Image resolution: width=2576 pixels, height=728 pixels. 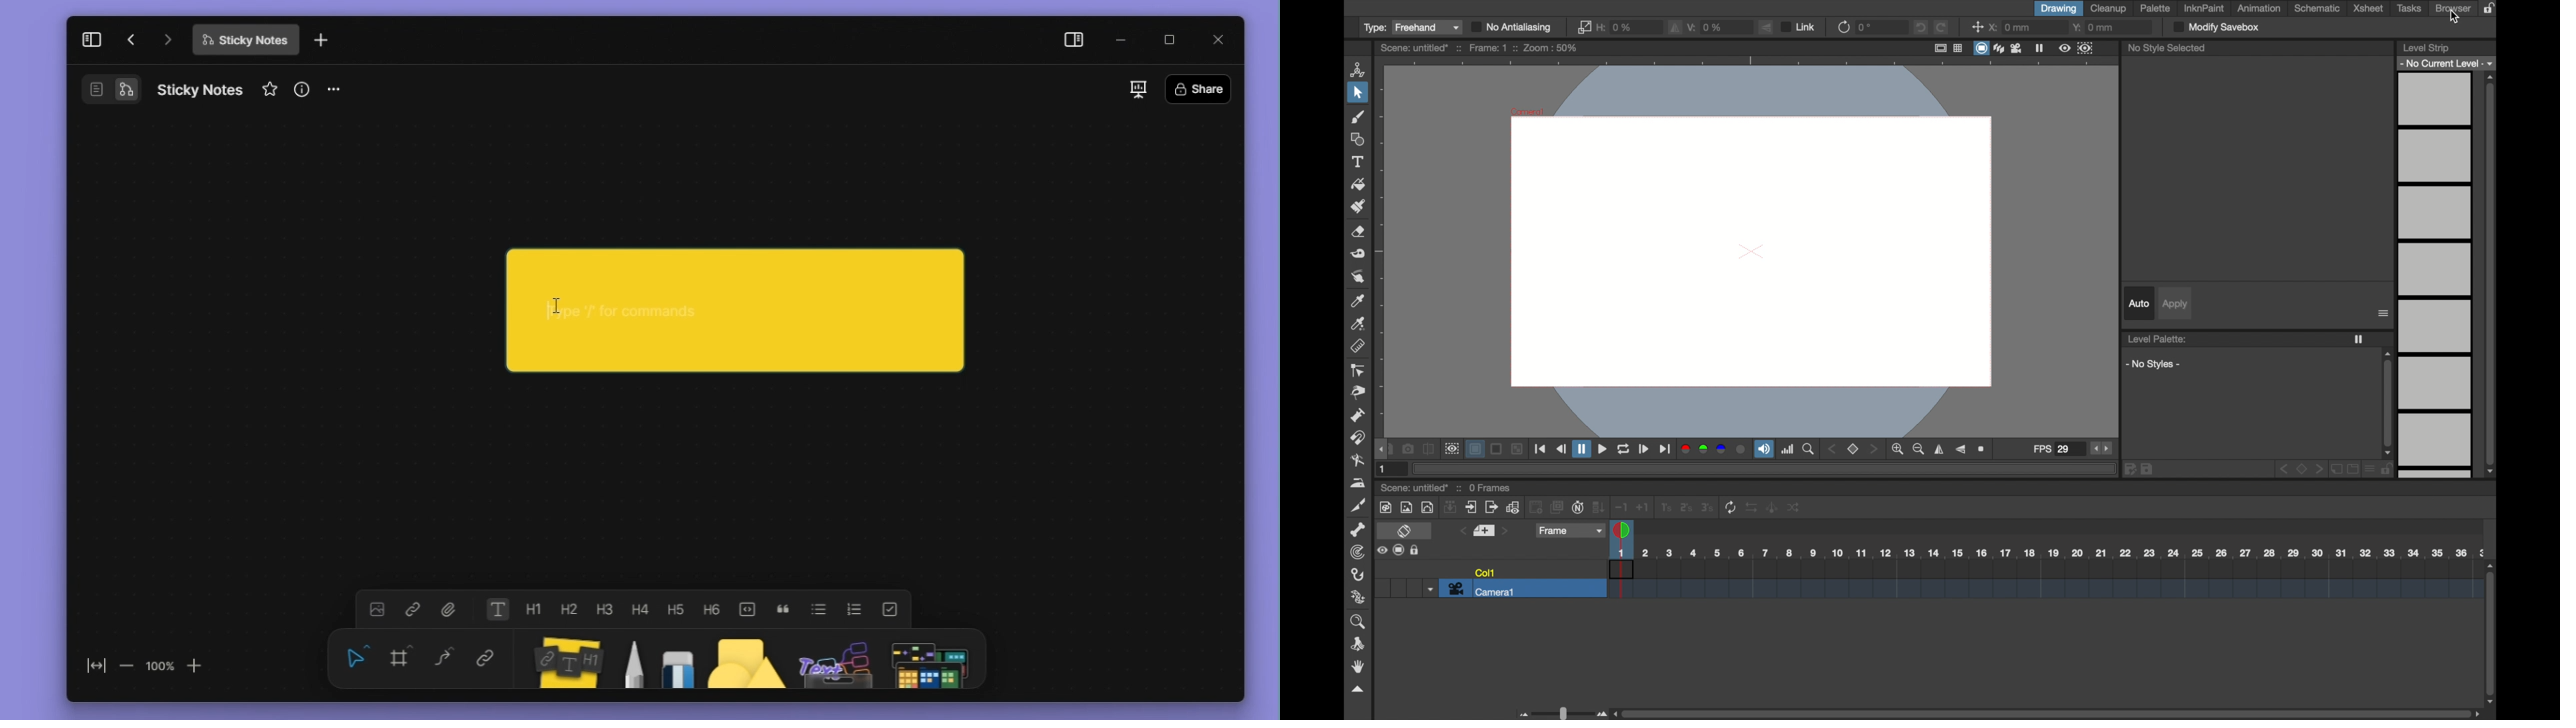 I want to click on histogram, so click(x=1788, y=449).